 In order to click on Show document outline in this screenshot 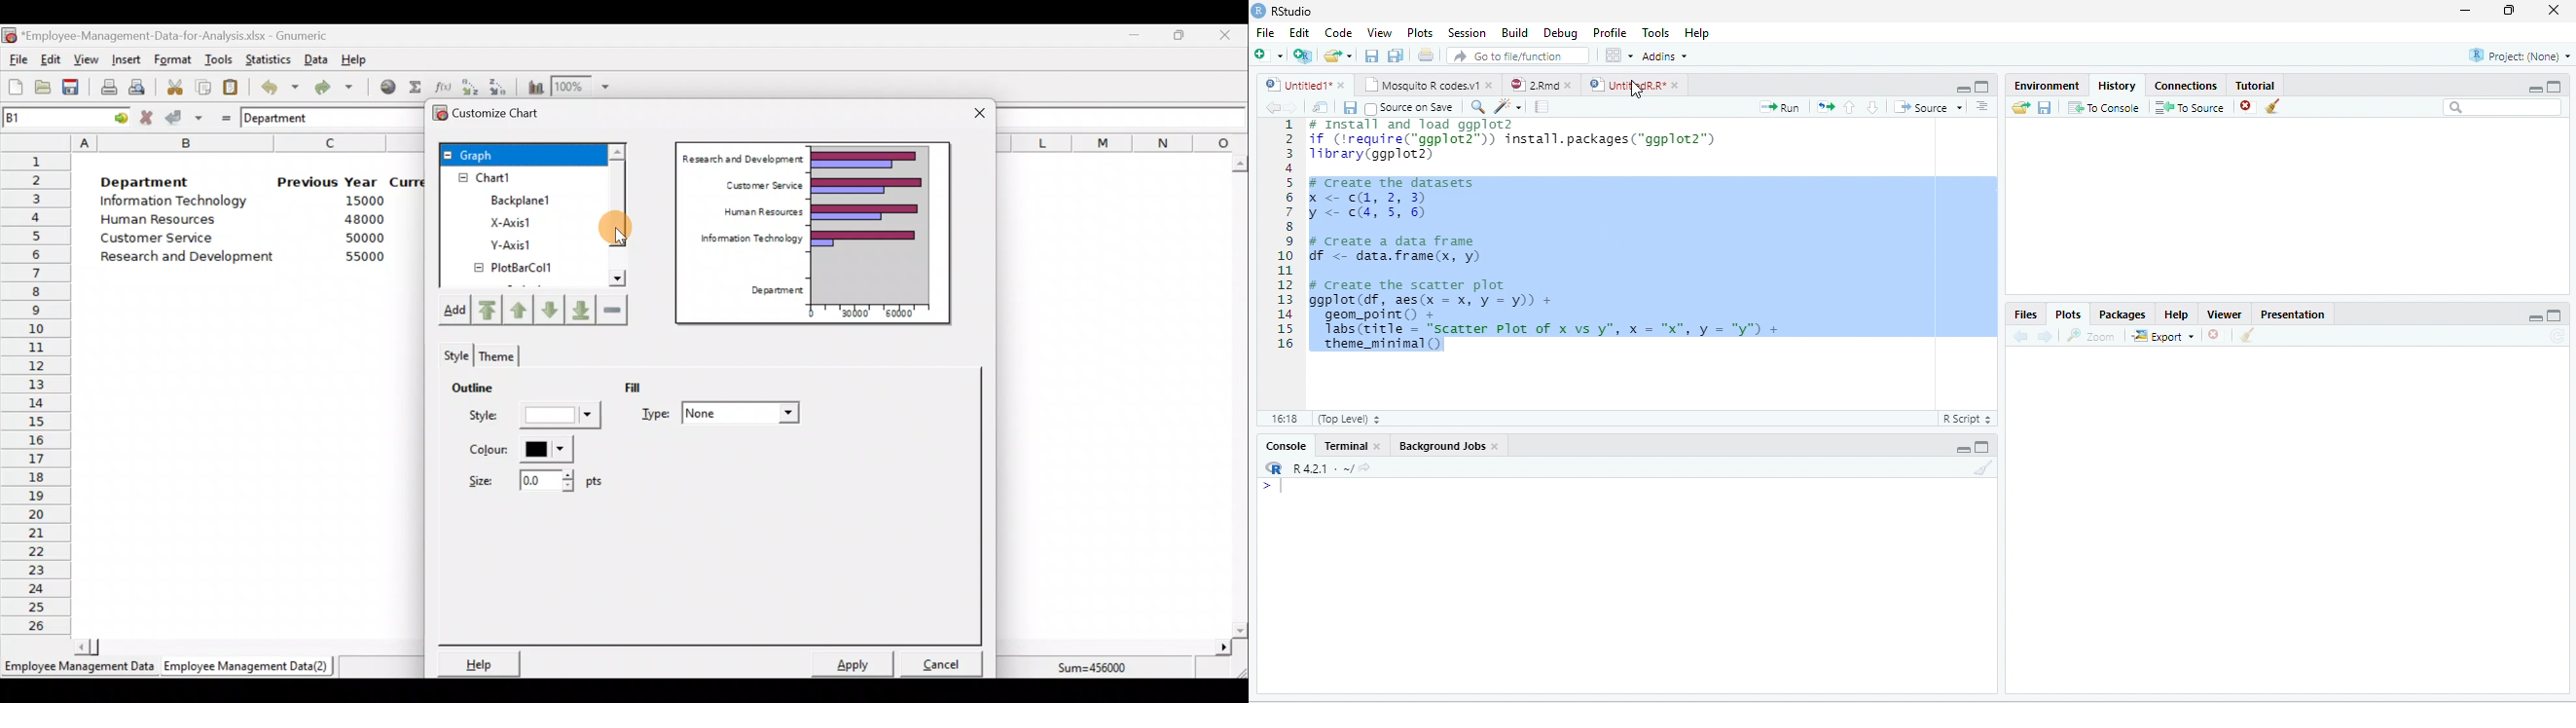, I will do `click(1982, 105)`.